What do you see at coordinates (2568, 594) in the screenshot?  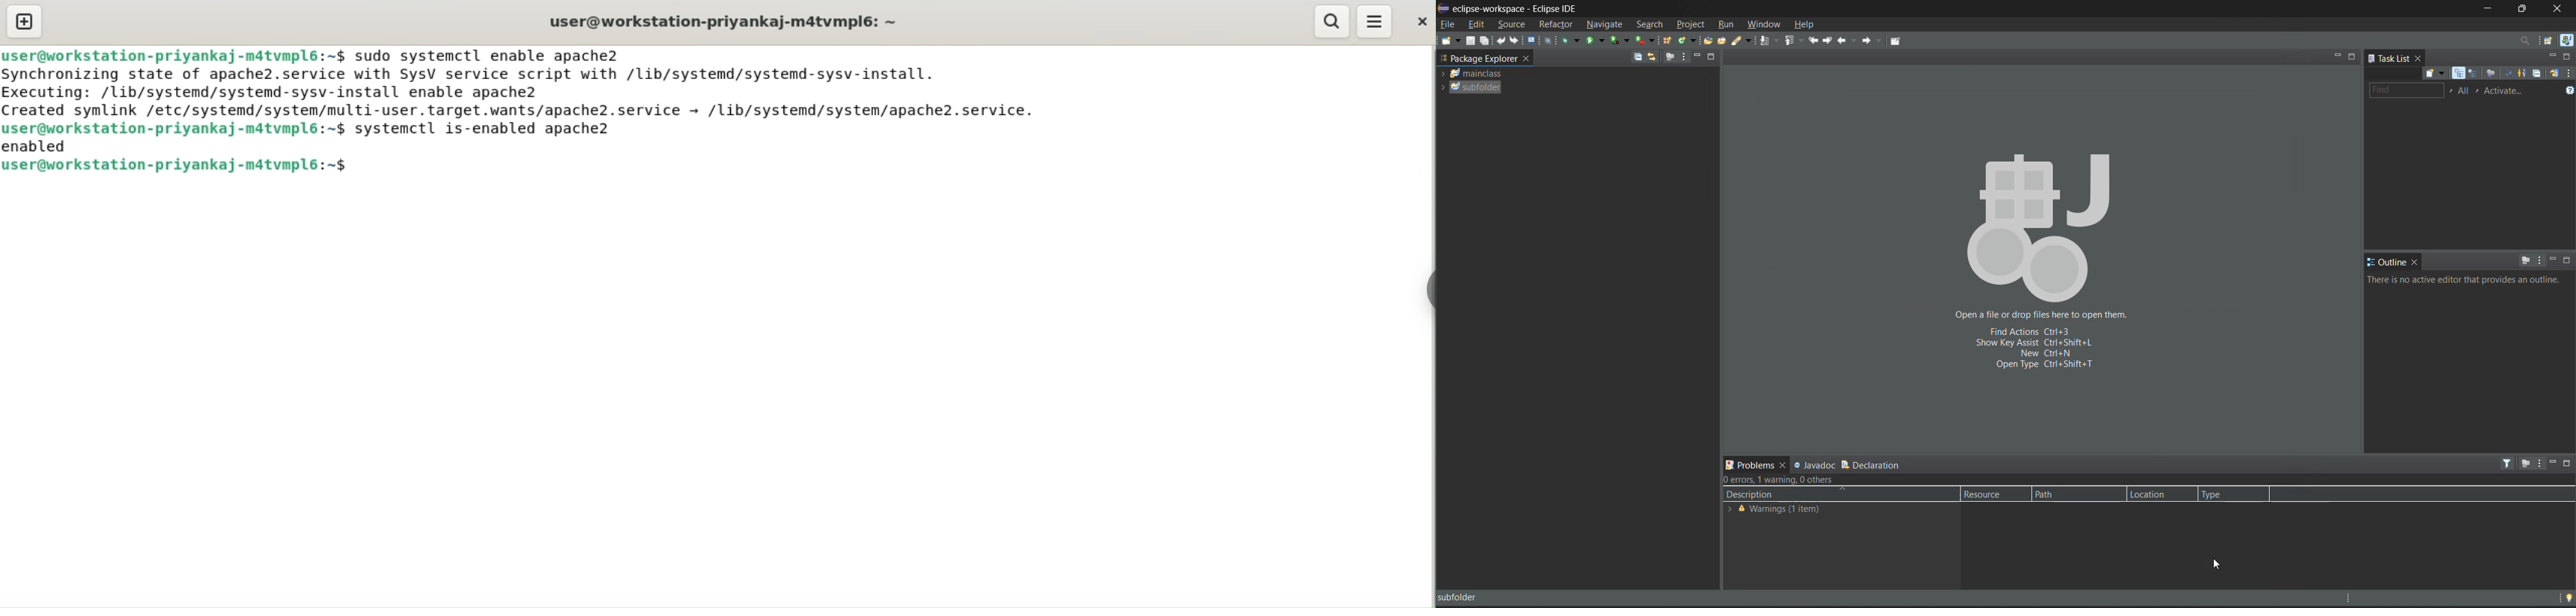 I see `tip of the day` at bounding box center [2568, 594].